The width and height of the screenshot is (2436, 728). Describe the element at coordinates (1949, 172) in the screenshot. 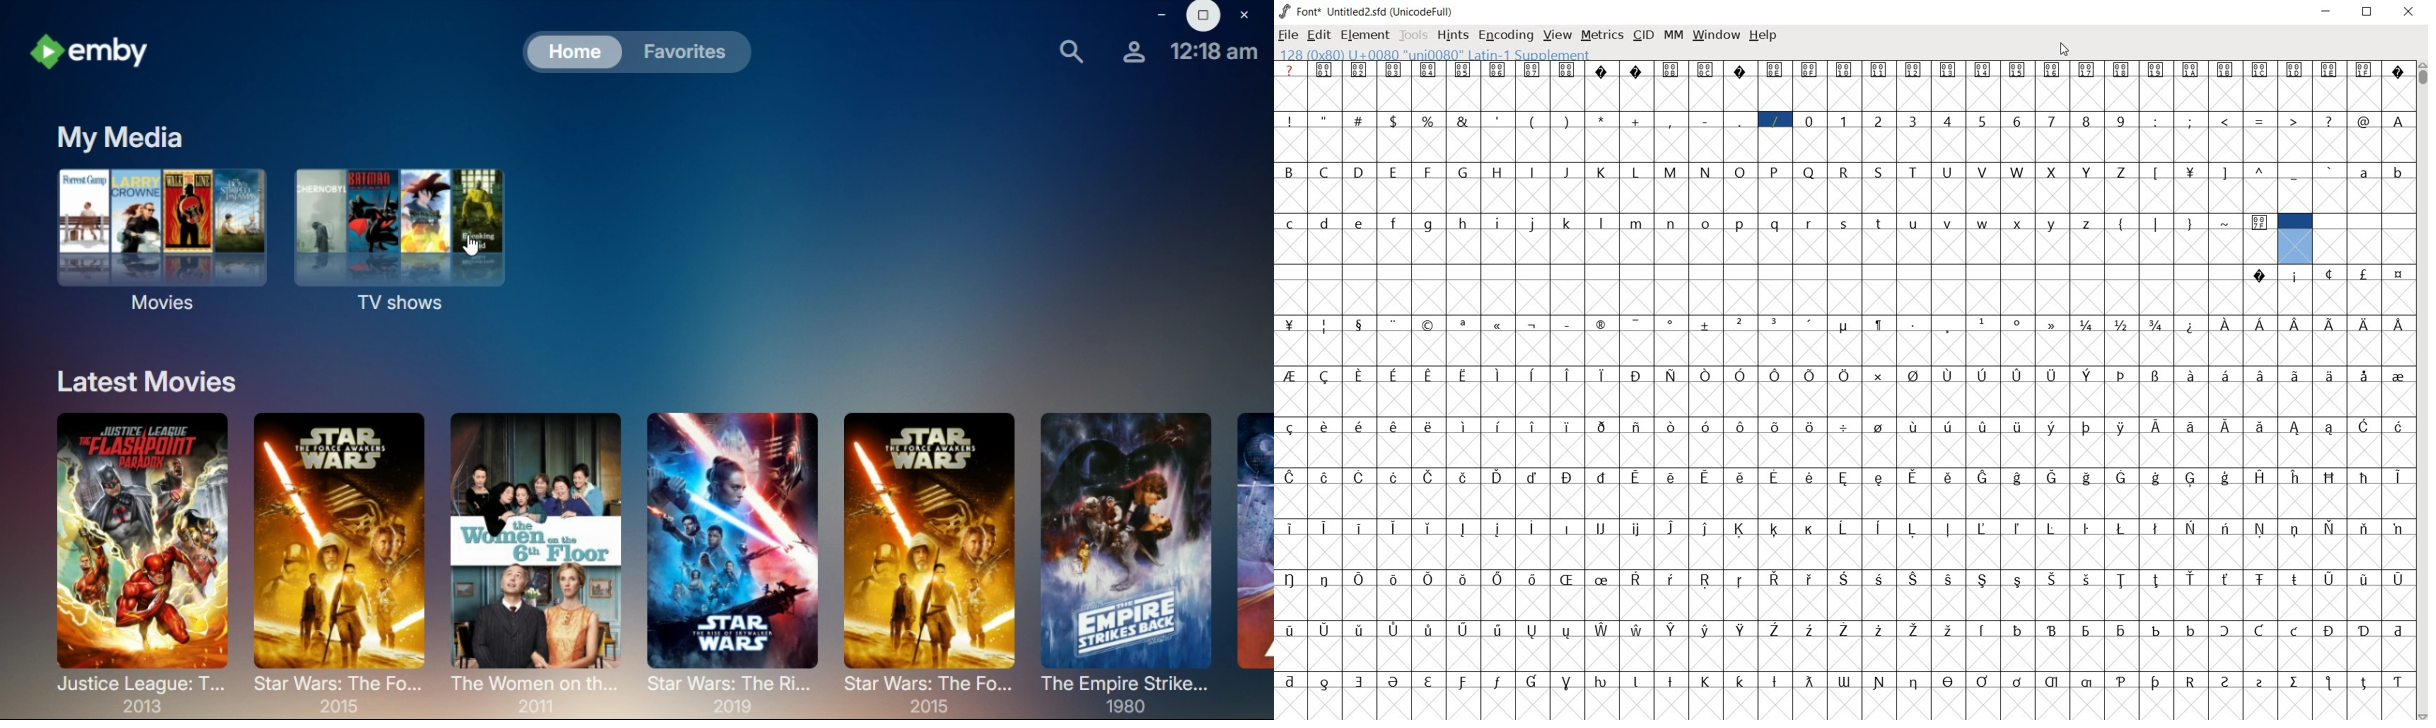

I see `U` at that location.